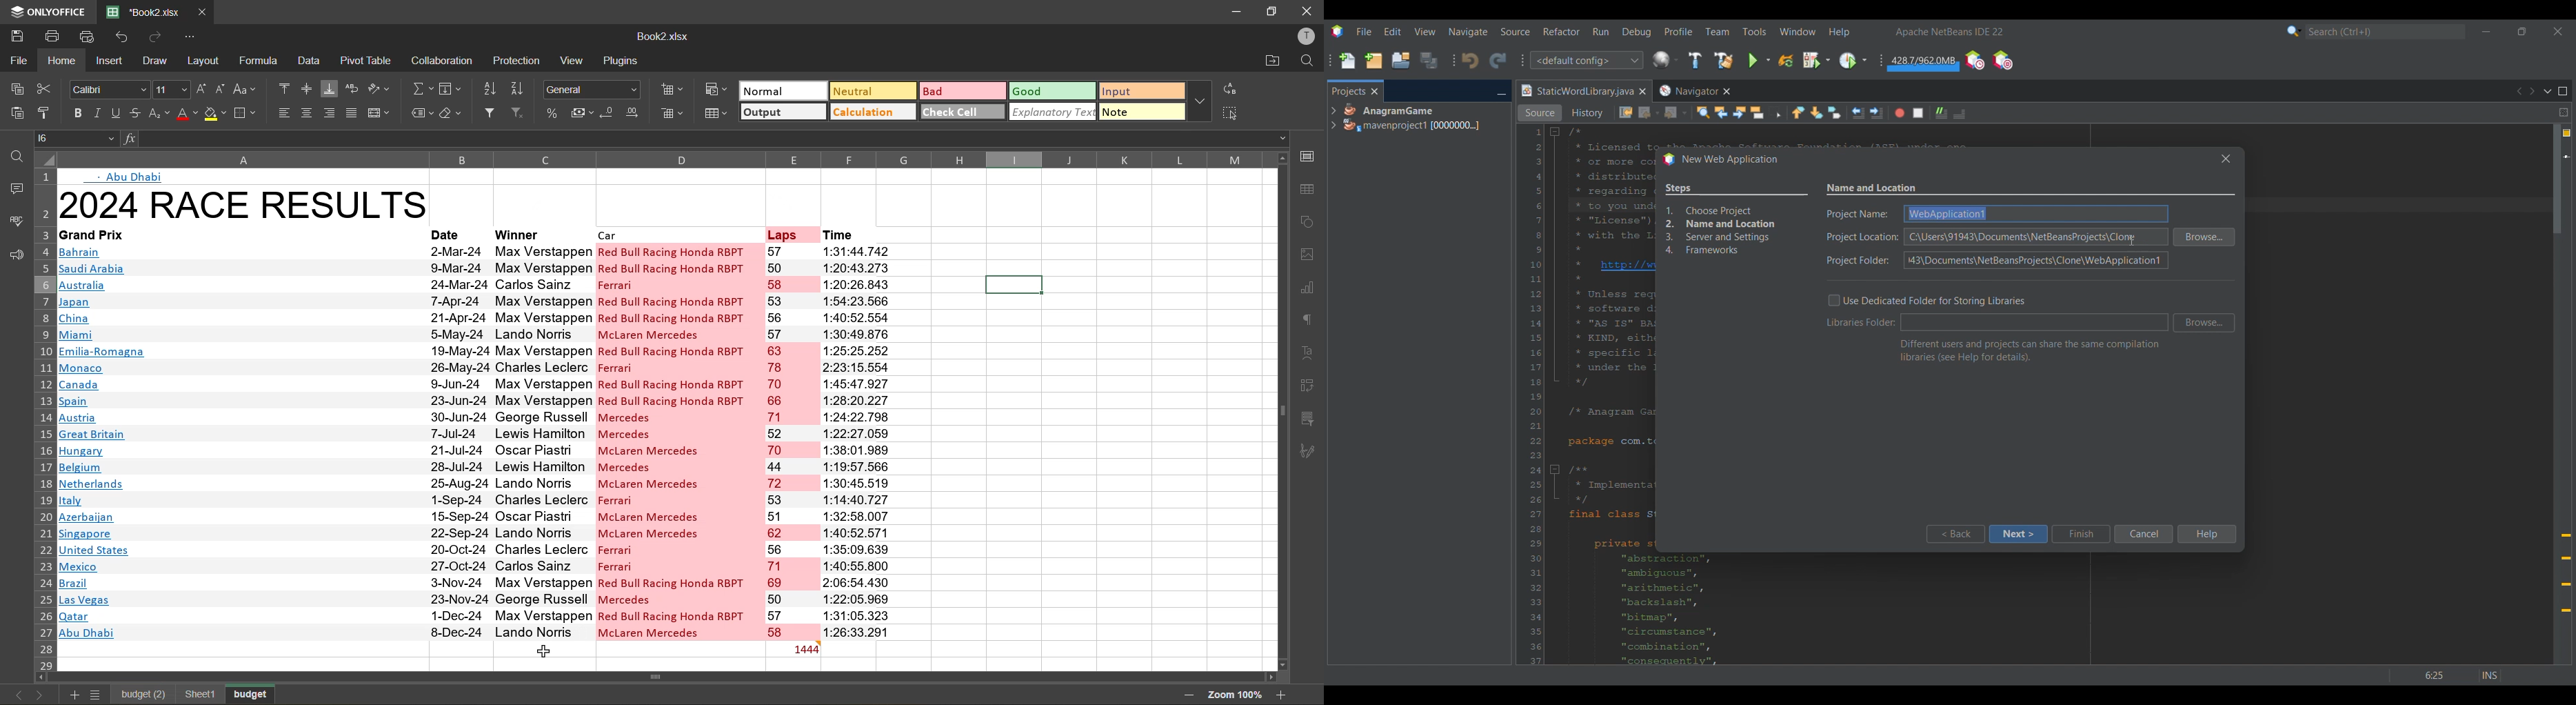 The width and height of the screenshot is (2576, 728). What do you see at coordinates (1307, 61) in the screenshot?
I see `find` at bounding box center [1307, 61].